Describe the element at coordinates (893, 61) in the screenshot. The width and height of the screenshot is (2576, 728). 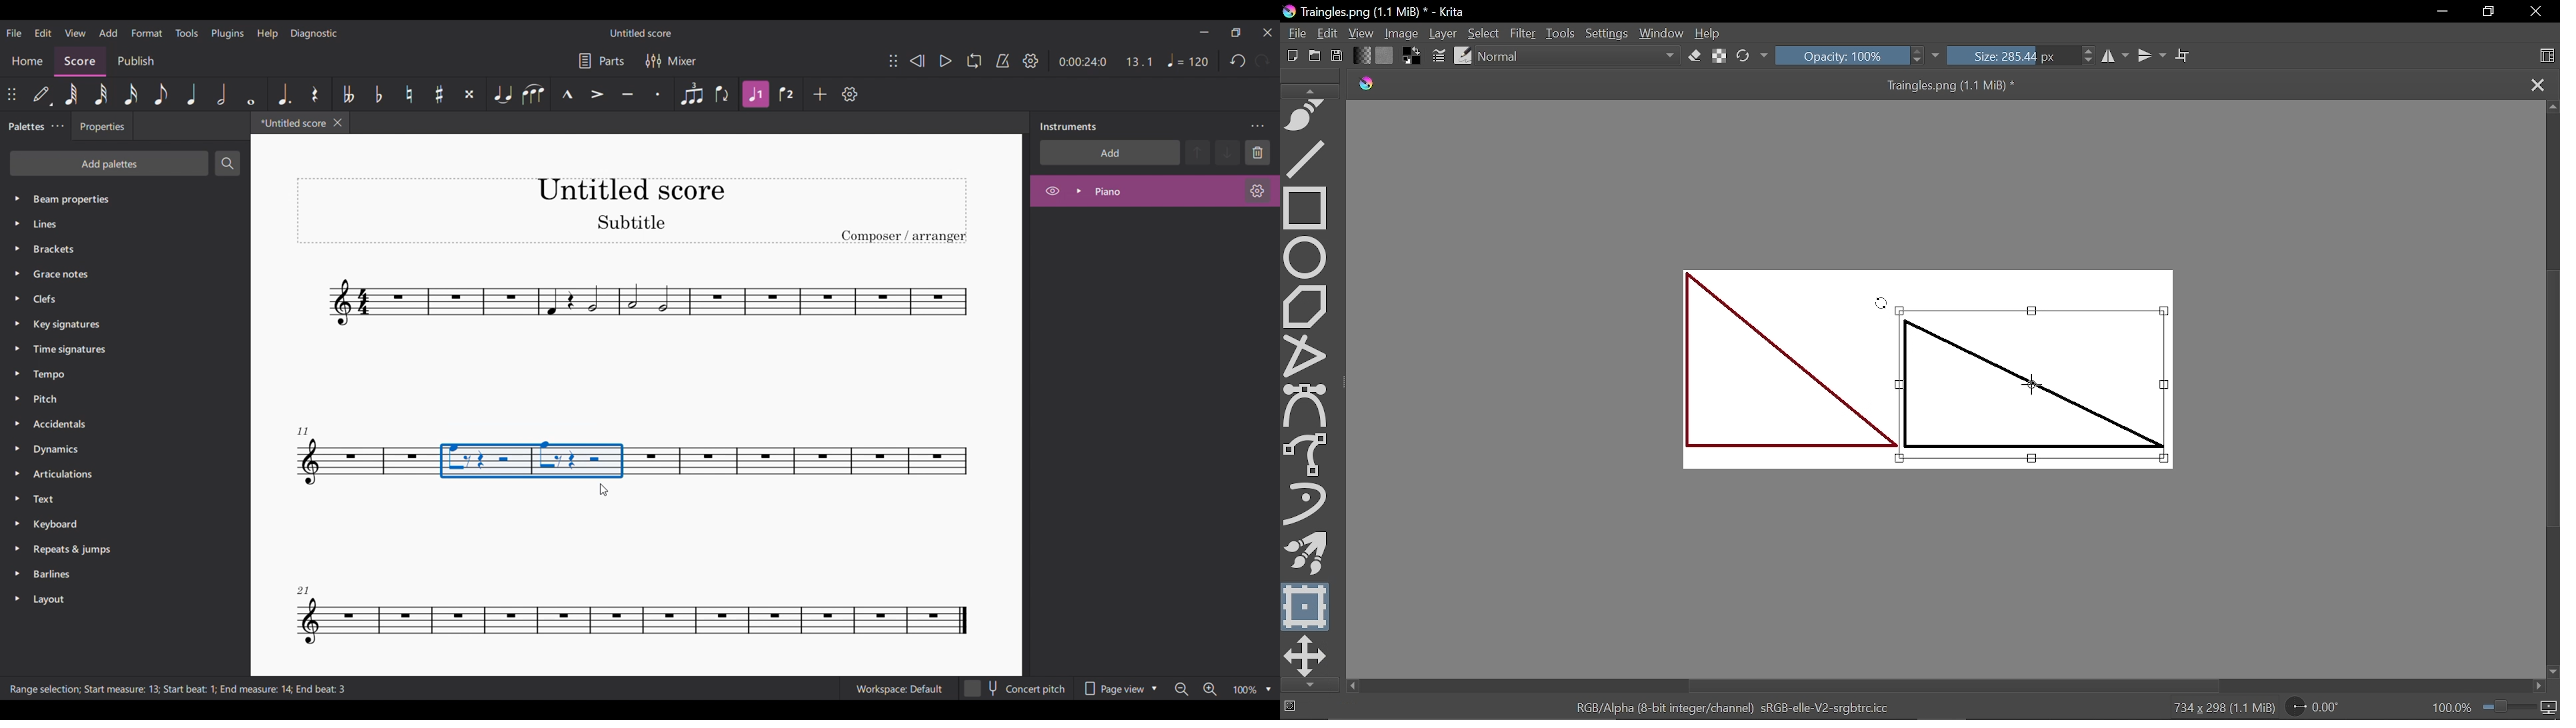
I see `Change position of toolbar` at that location.